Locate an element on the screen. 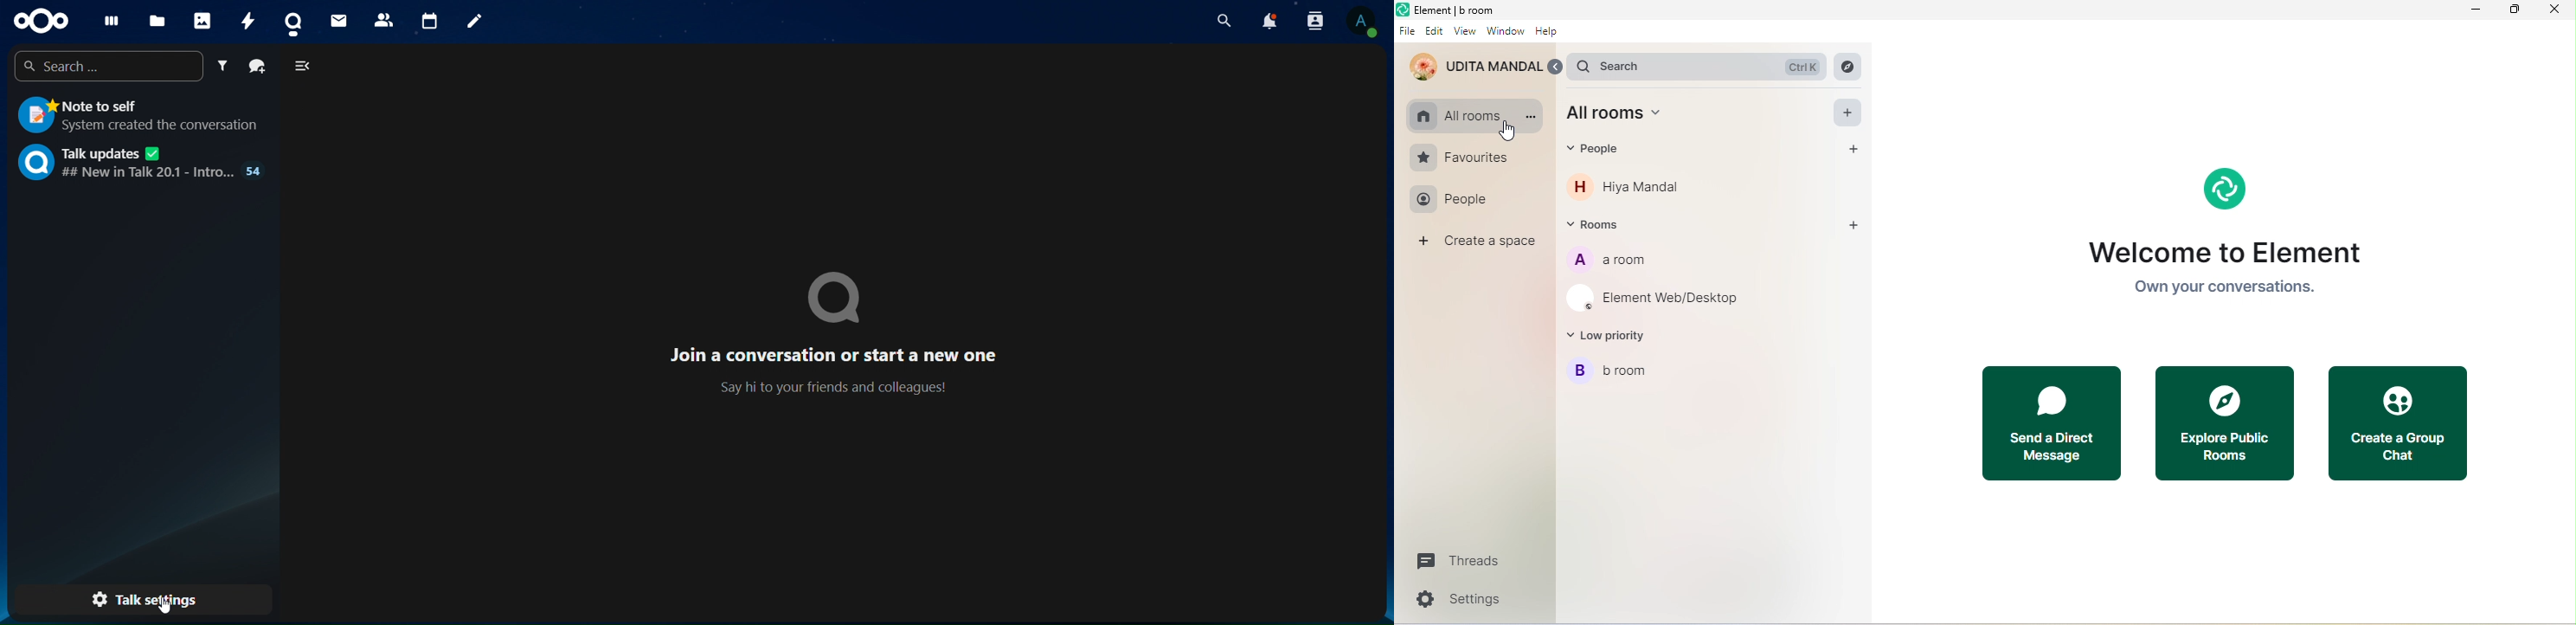 Image resolution: width=2576 pixels, height=644 pixels. logo is located at coordinates (836, 298).